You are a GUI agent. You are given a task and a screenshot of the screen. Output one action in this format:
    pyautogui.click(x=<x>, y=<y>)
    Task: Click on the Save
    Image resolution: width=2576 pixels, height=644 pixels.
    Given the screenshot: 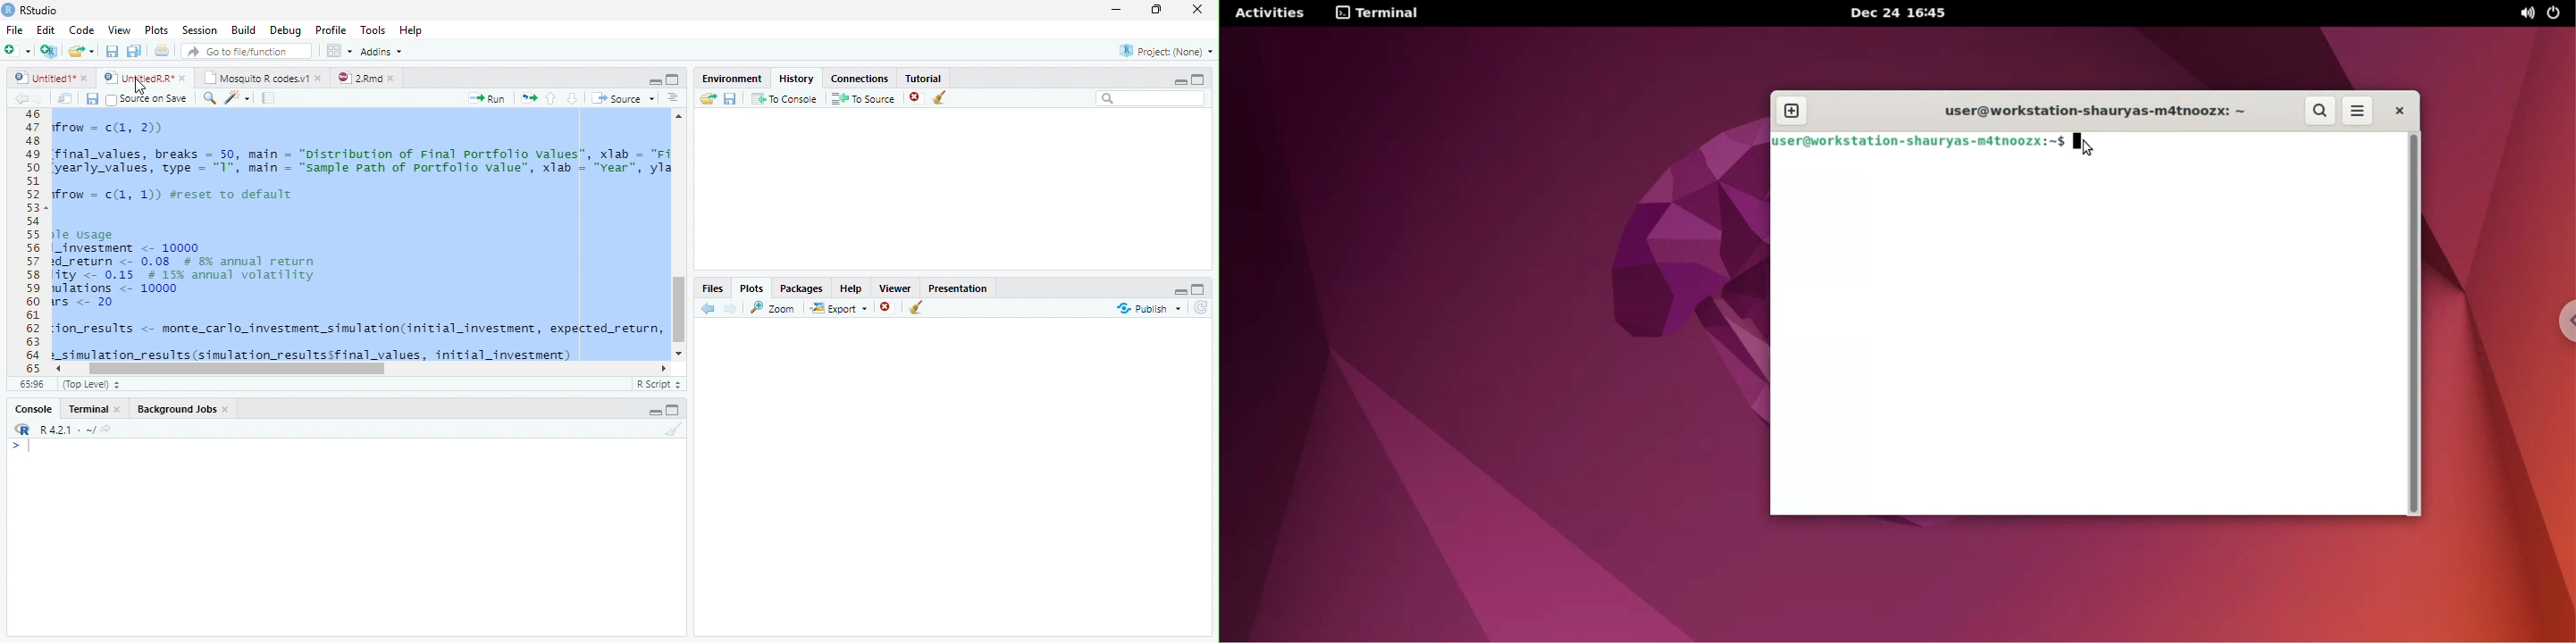 What is the action you would take?
    pyautogui.click(x=92, y=98)
    